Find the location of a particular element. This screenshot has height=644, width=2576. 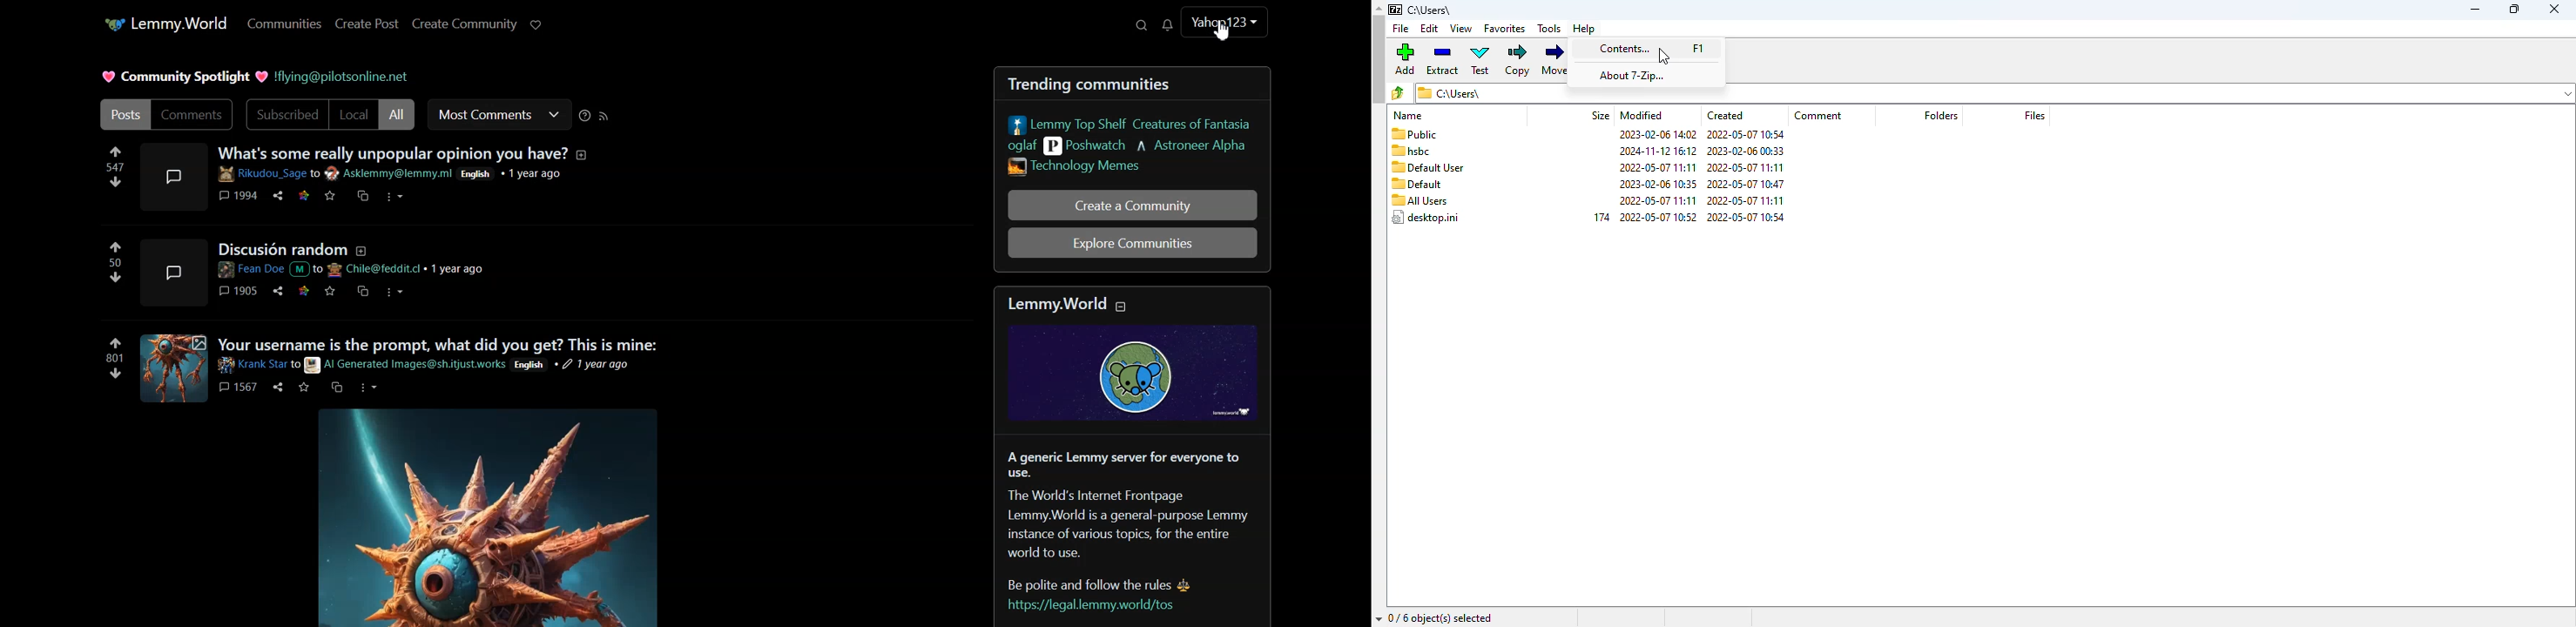

copy is located at coordinates (1517, 61).